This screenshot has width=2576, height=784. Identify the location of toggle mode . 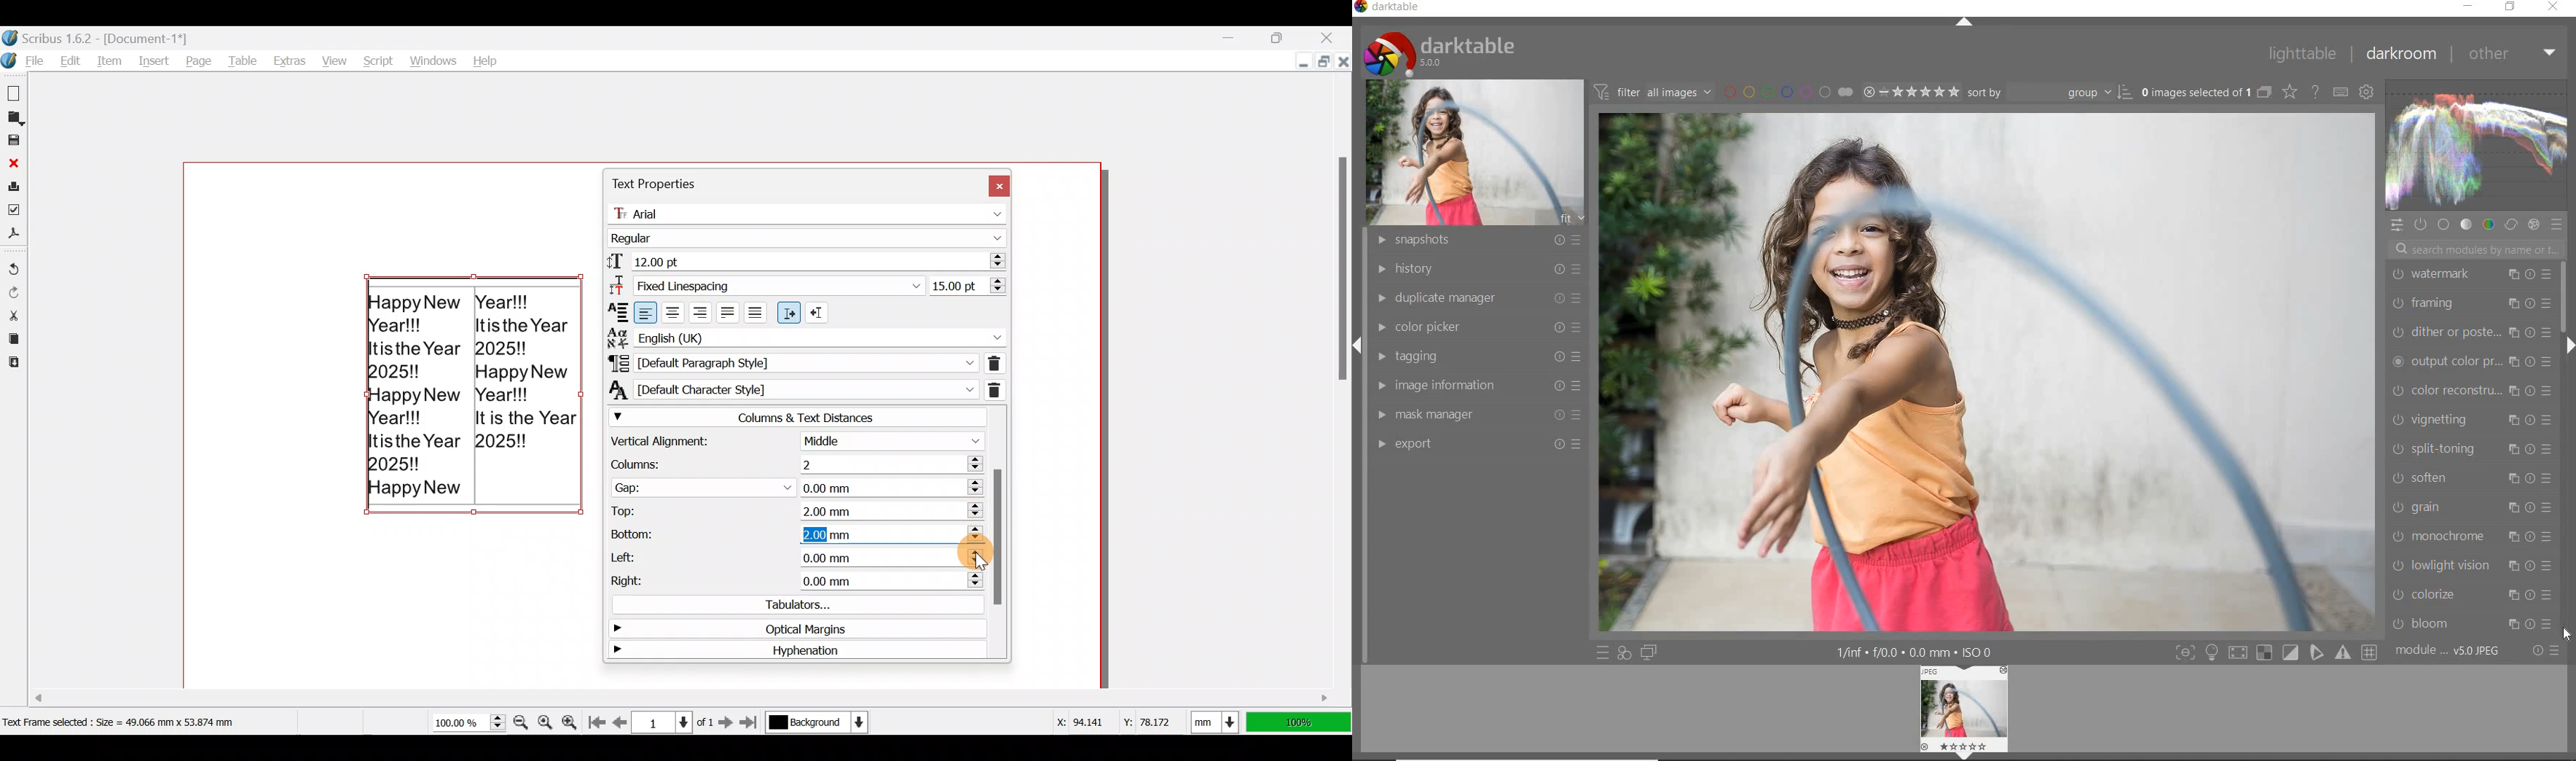
(2371, 652).